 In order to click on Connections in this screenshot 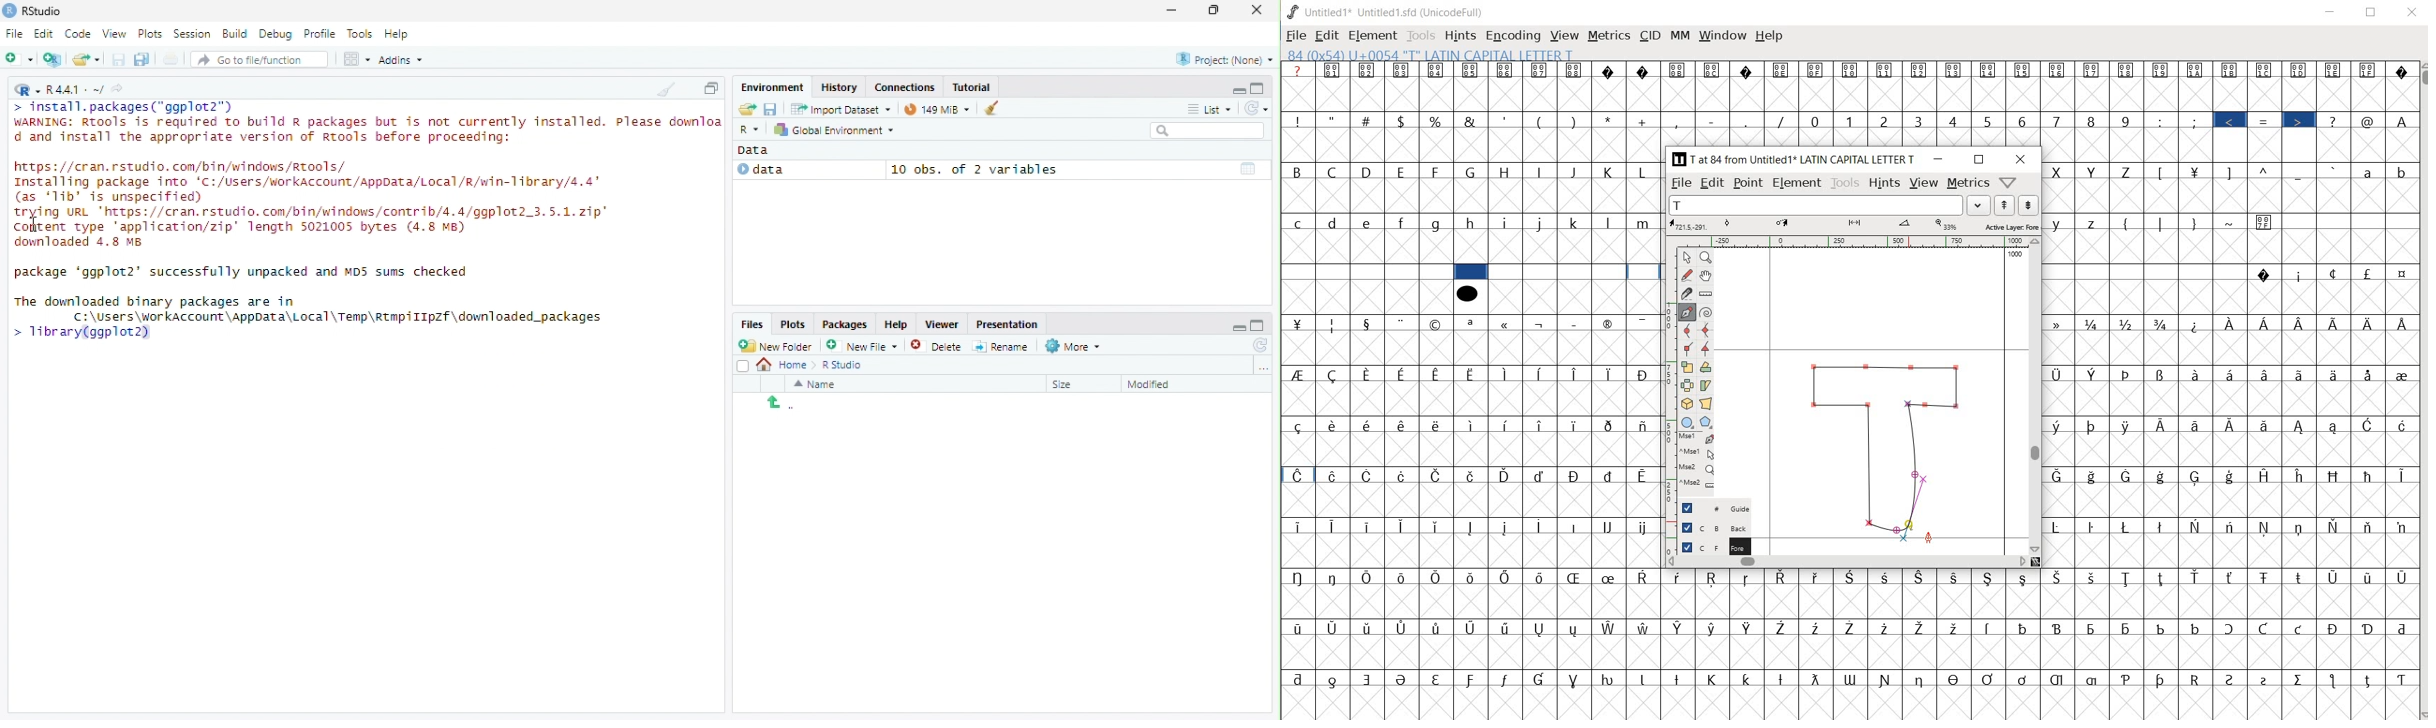, I will do `click(904, 87)`.